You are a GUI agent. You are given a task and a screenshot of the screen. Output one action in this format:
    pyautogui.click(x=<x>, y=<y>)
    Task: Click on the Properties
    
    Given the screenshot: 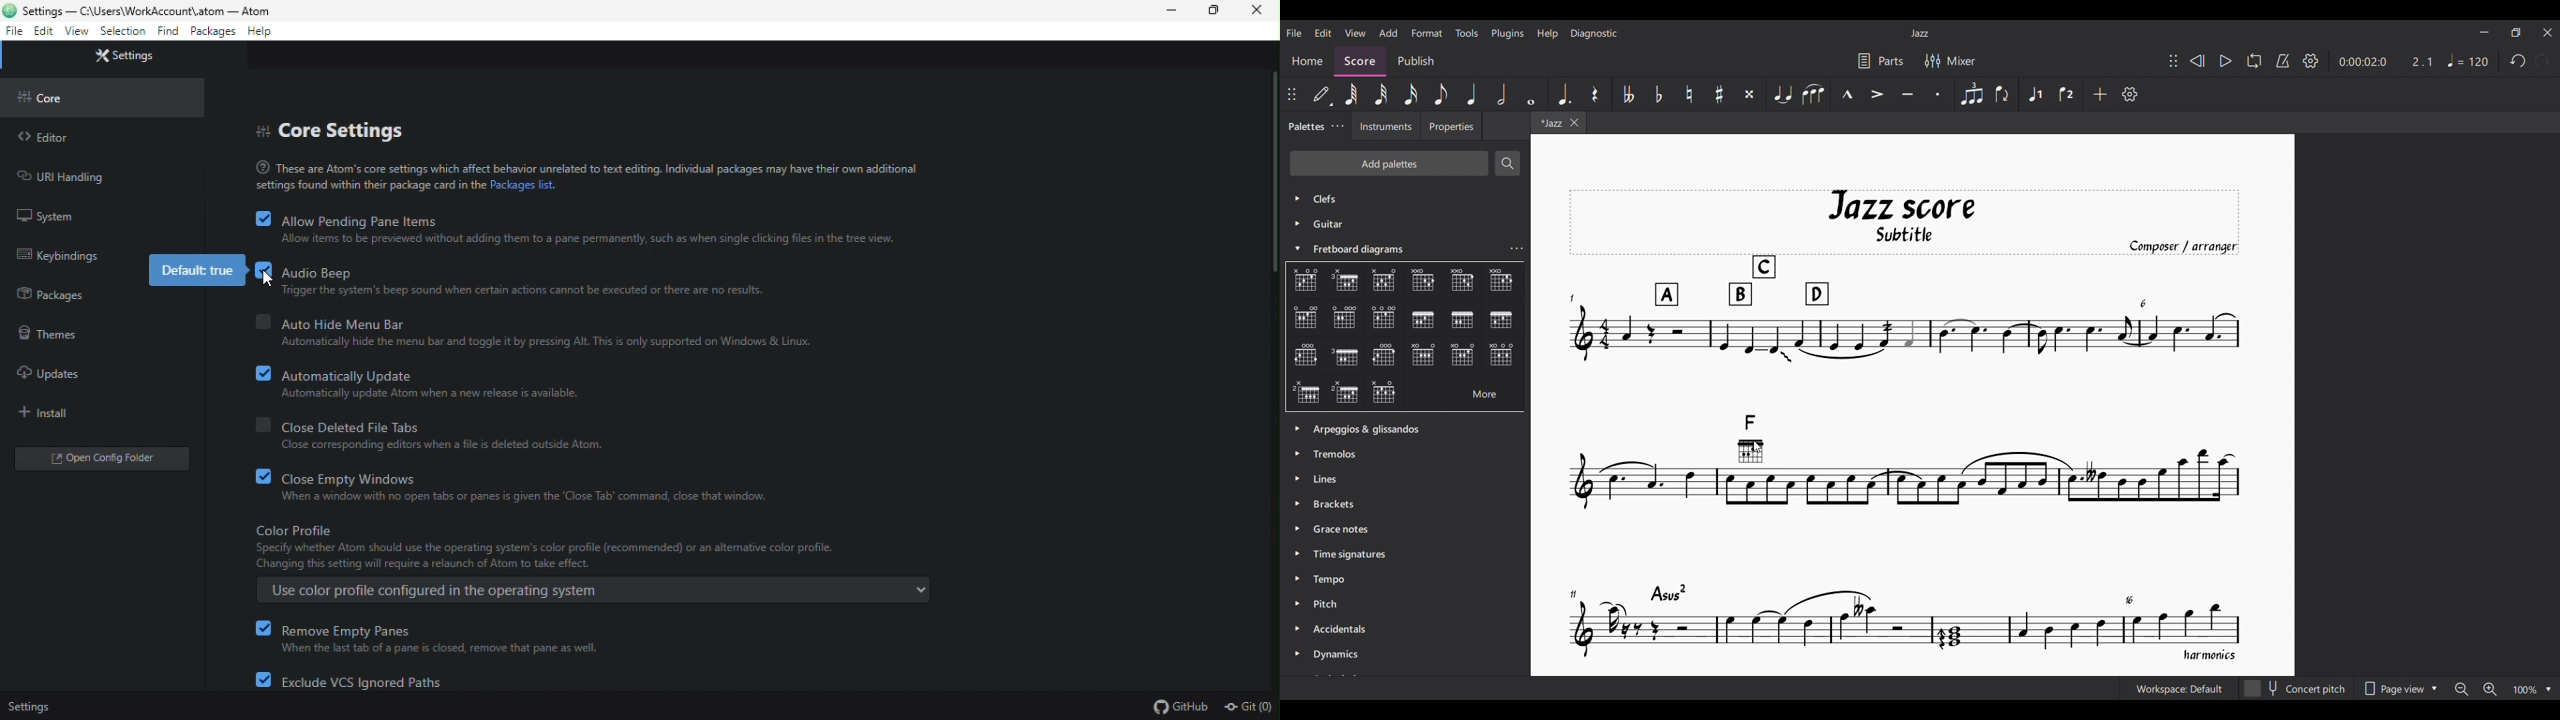 What is the action you would take?
    pyautogui.click(x=1452, y=127)
    